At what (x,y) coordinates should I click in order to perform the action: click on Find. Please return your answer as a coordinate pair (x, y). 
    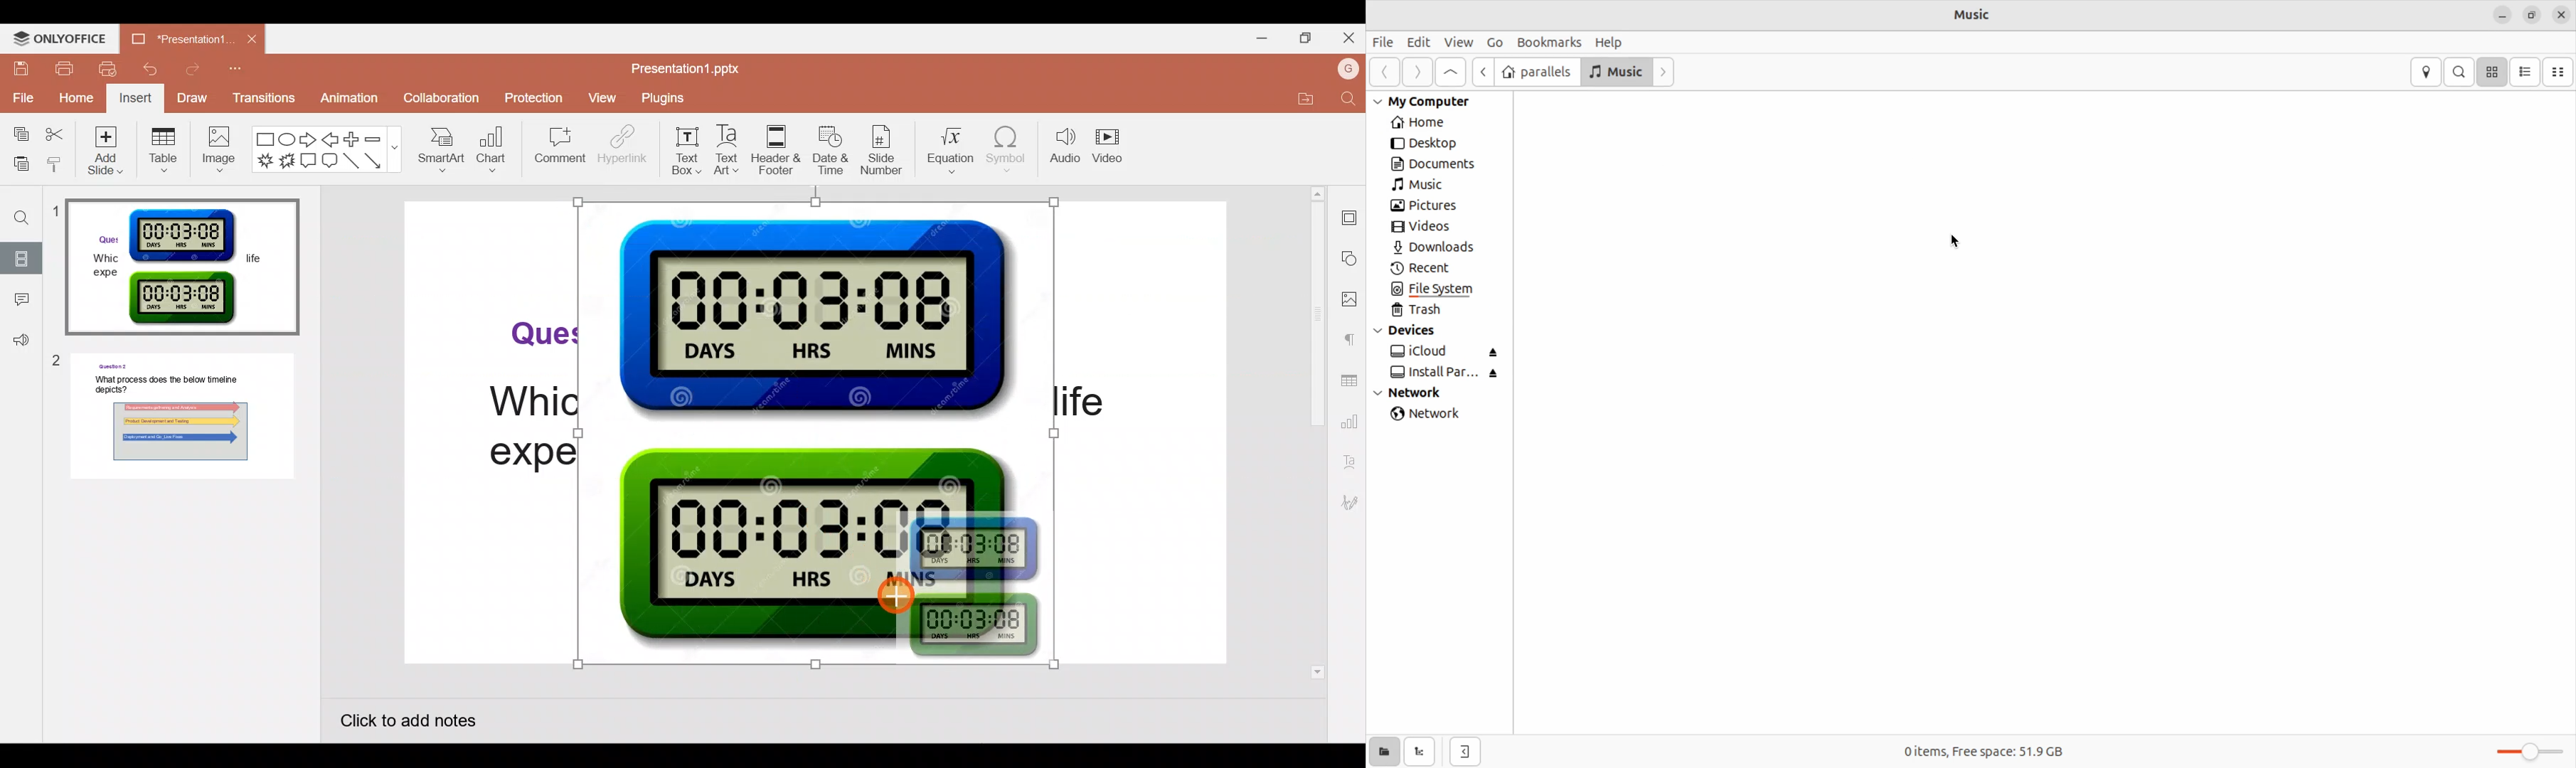
    Looking at the image, I should click on (17, 213).